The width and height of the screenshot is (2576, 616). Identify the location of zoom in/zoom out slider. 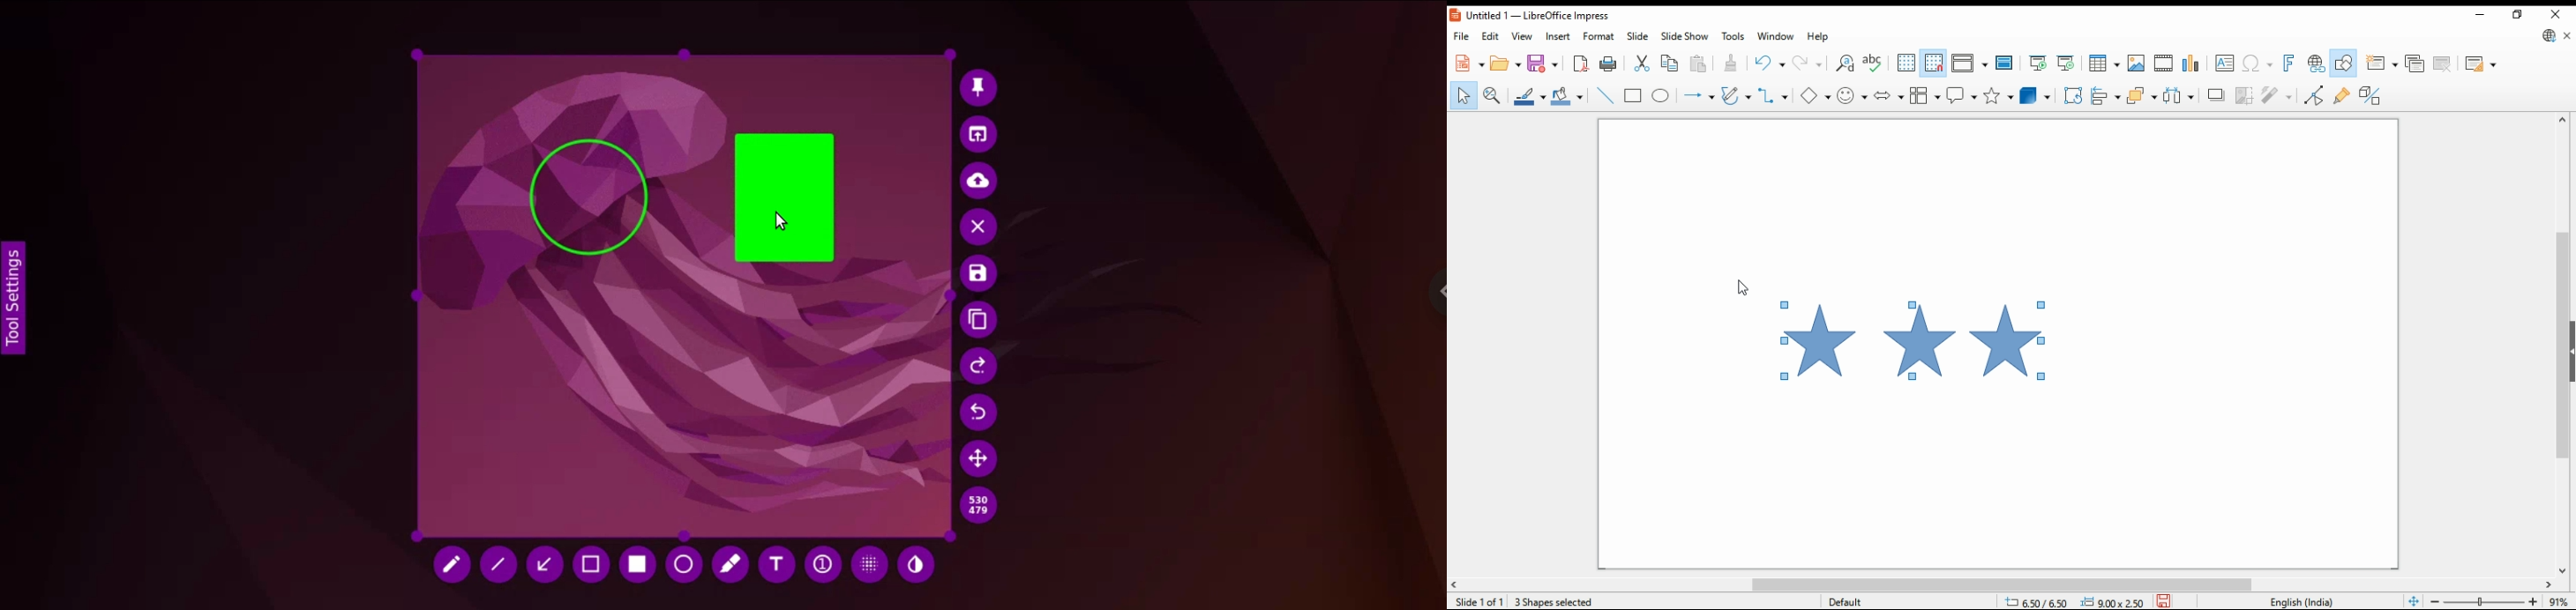
(2484, 600).